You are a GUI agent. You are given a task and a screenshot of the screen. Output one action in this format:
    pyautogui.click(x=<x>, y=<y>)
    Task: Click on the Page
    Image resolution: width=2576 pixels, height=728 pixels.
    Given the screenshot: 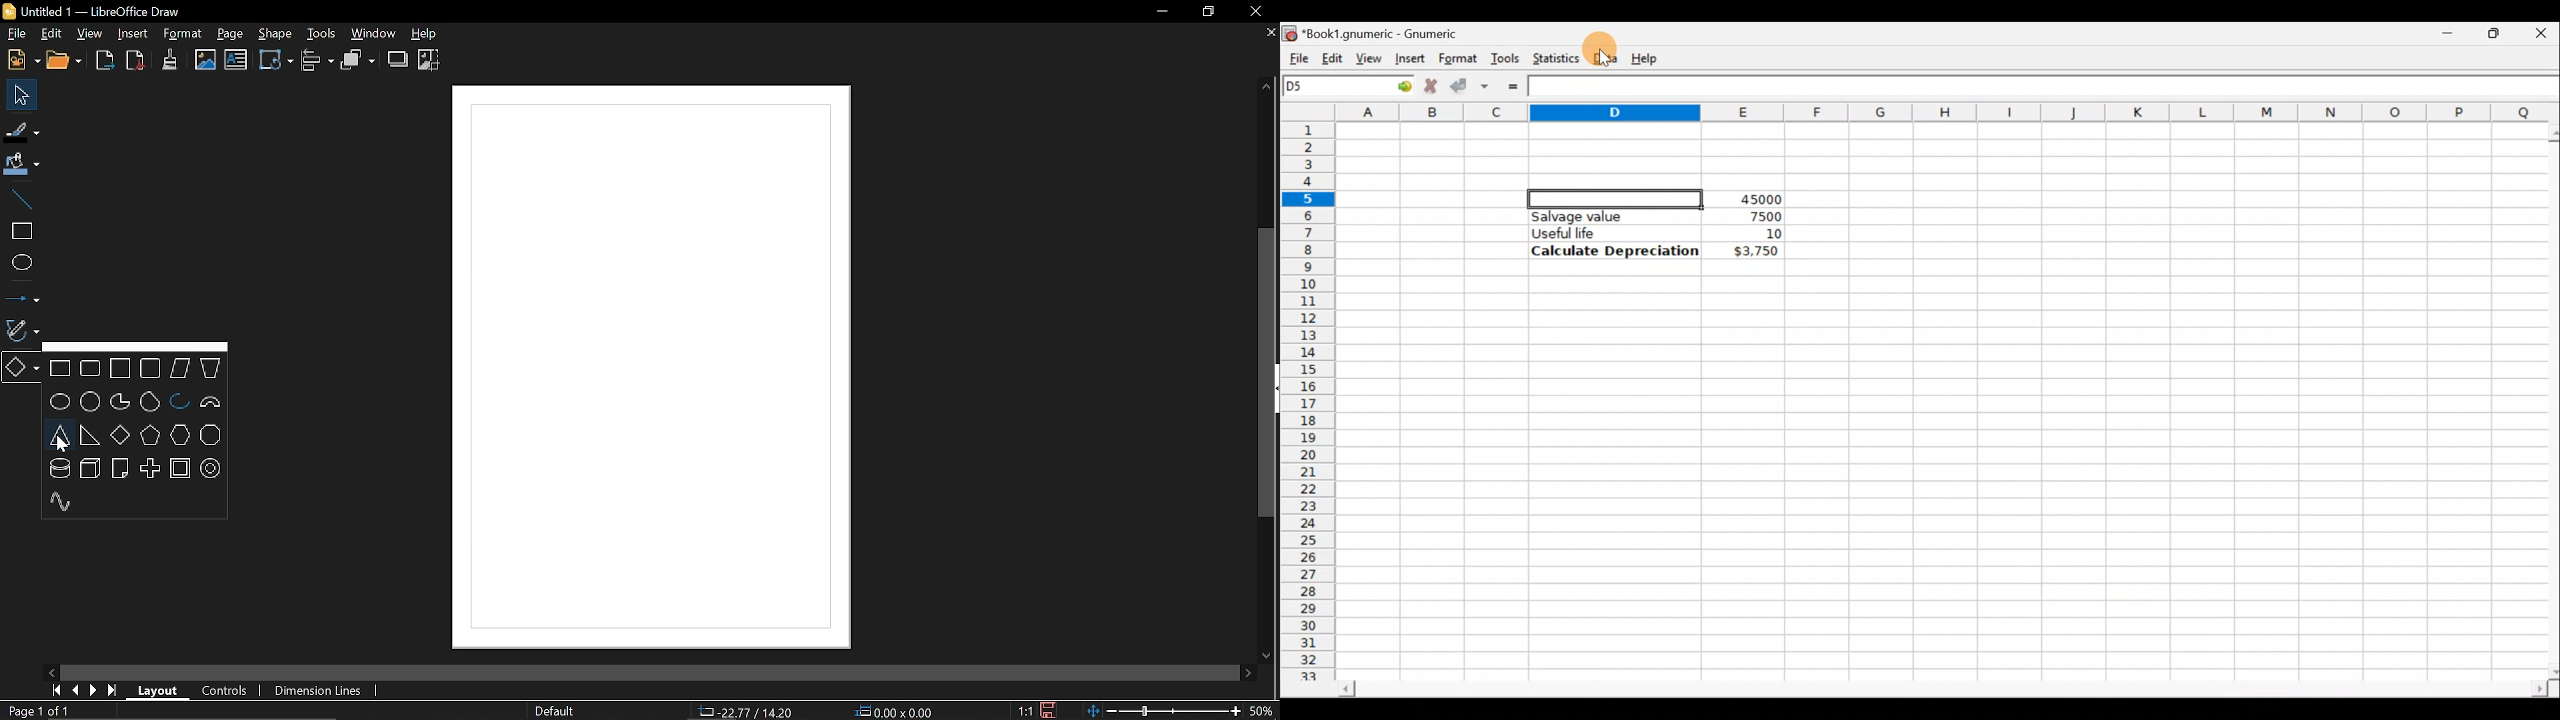 What is the action you would take?
    pyautogui.click(x=230, y=34)
    